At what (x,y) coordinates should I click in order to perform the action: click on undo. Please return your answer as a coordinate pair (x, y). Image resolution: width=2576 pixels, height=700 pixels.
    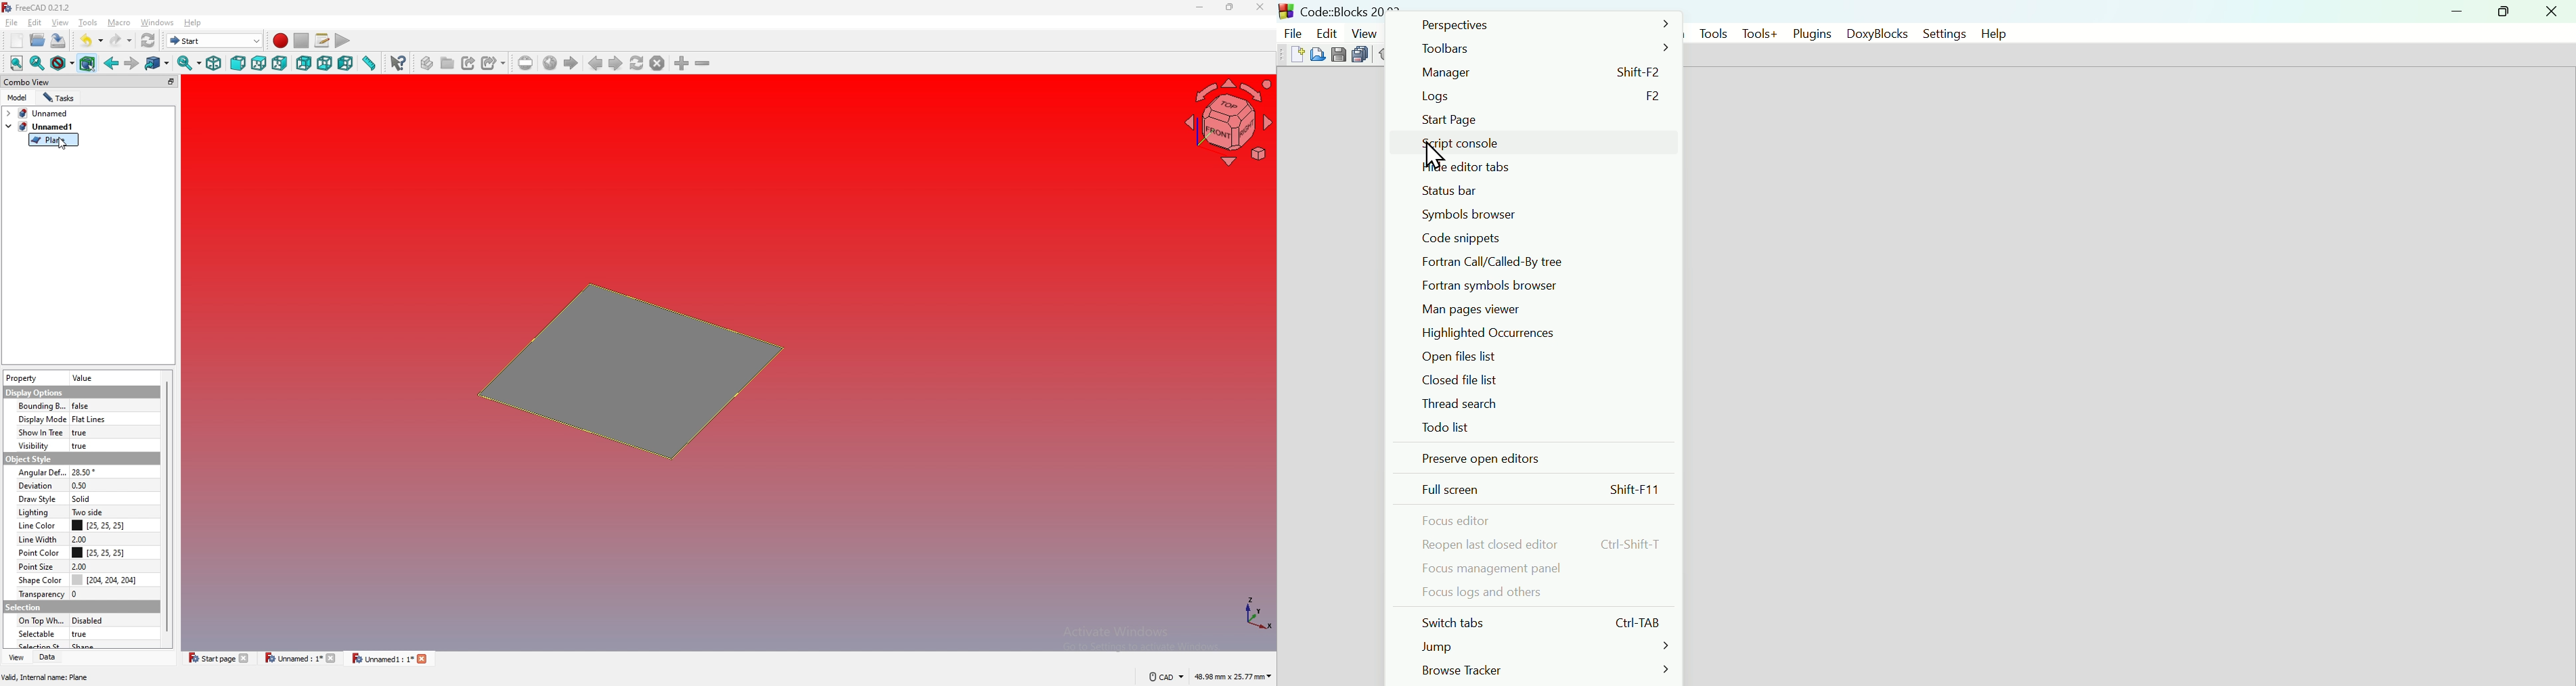
    Looking at the image, I should click on (92, 39).